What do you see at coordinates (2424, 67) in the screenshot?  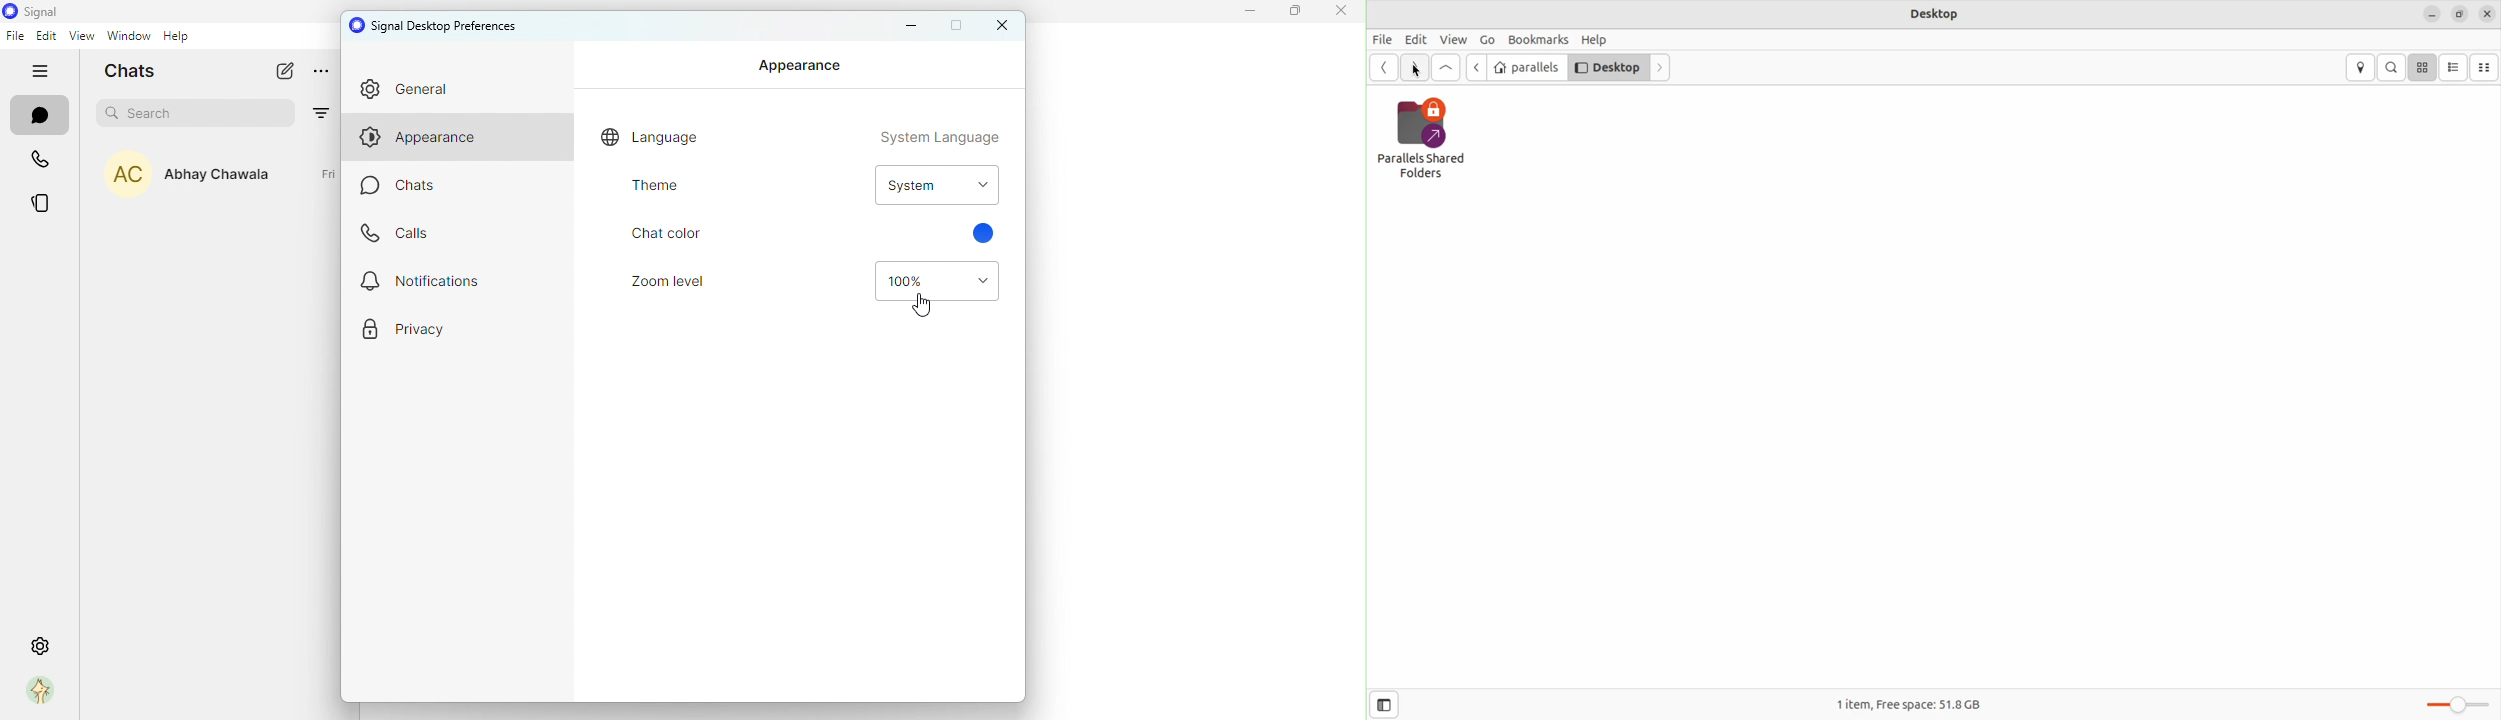 I see `icon view` at bounding box center [2424, 67].